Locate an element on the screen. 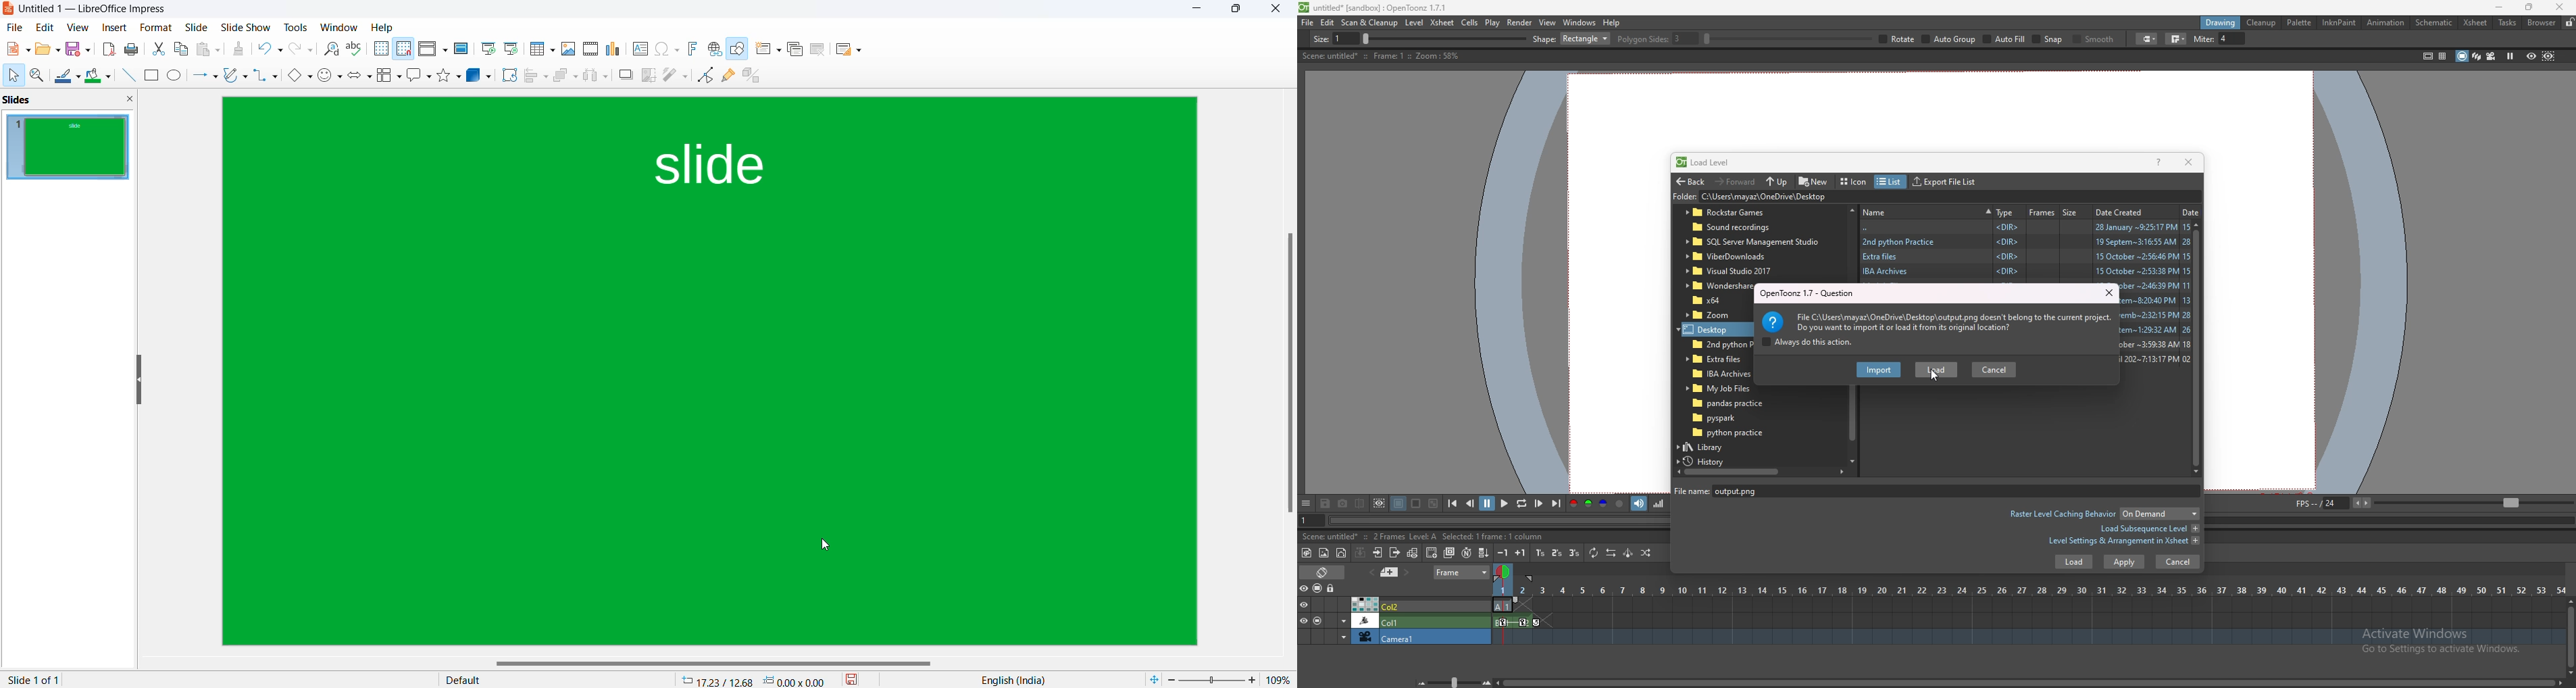  windows is located at coordinates (1579, 23).